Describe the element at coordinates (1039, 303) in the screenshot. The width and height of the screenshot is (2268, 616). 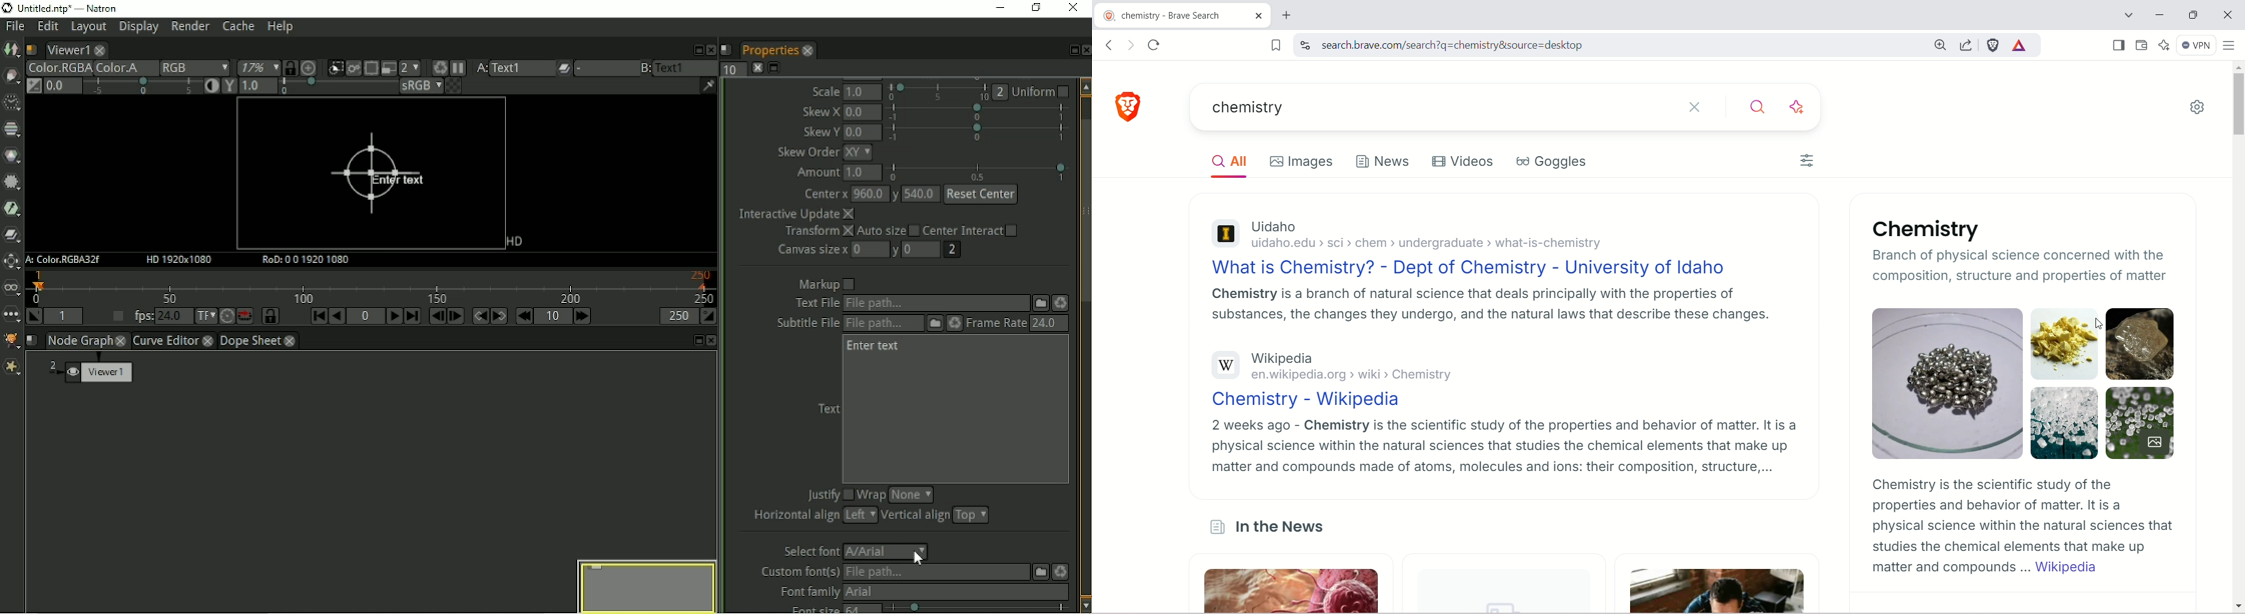
I see `File` at that location.